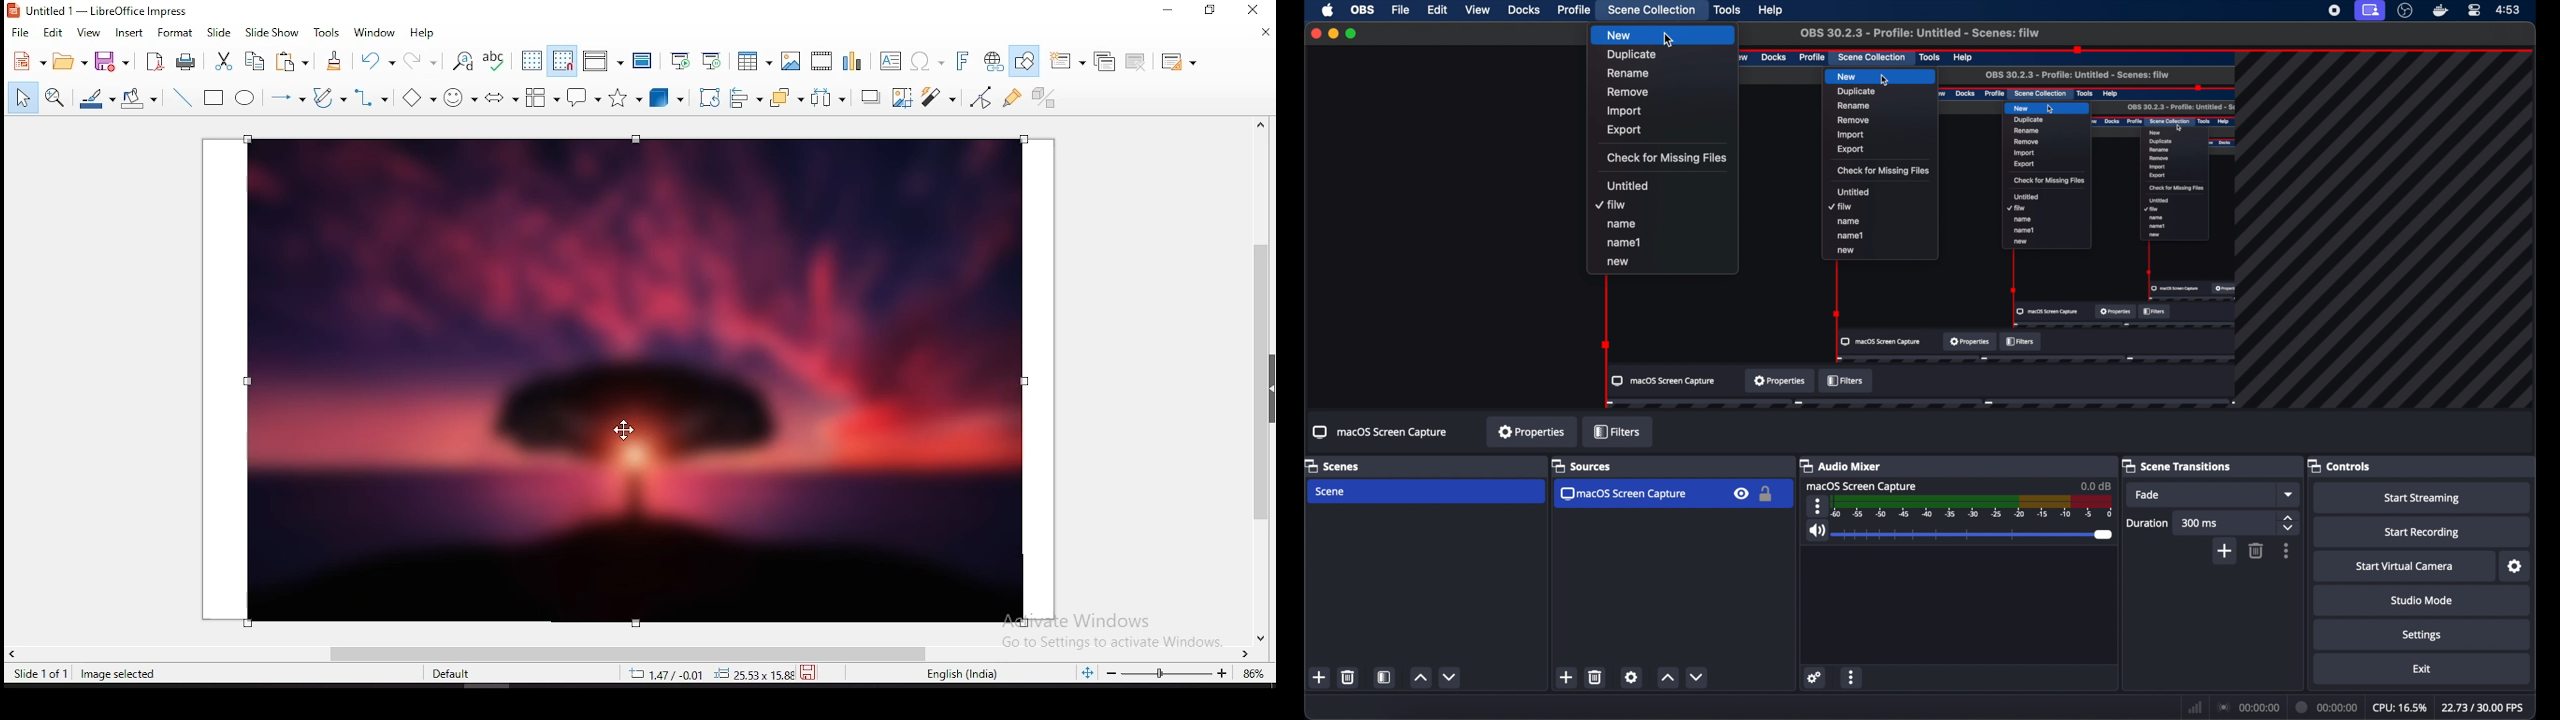 The image size is (2576, 728). I want to click on fps, so click(2487, 708).